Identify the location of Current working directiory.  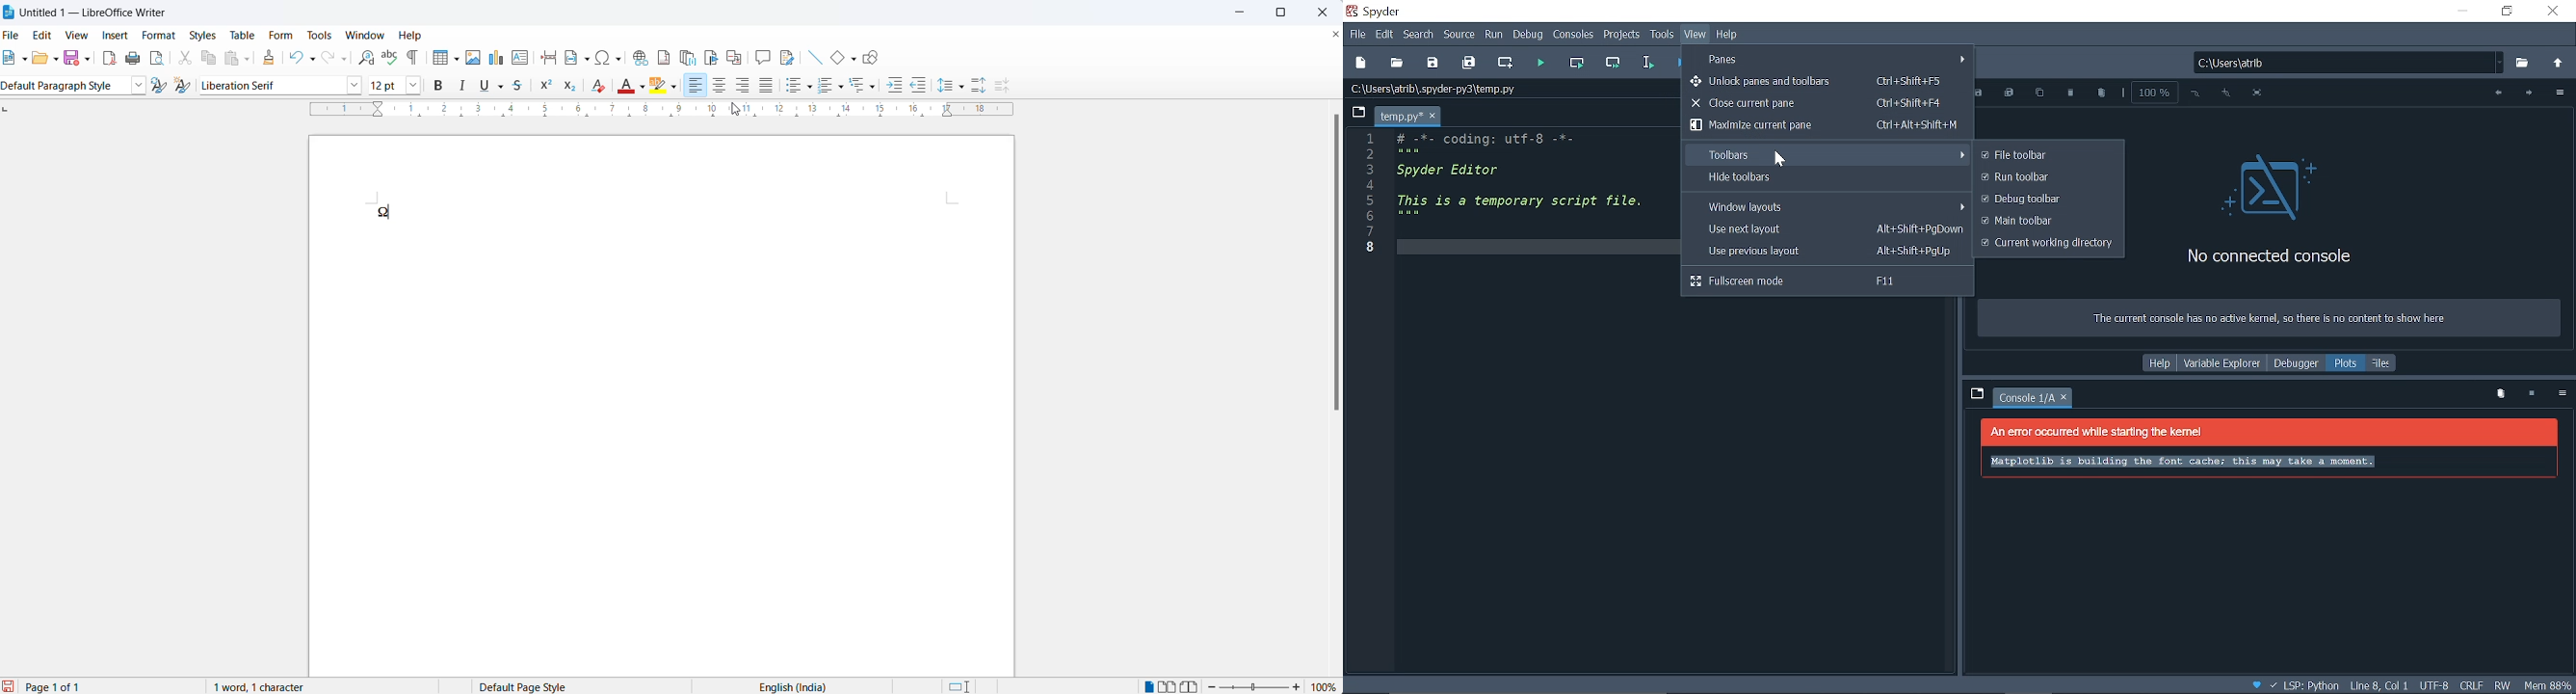
(2046, 244).